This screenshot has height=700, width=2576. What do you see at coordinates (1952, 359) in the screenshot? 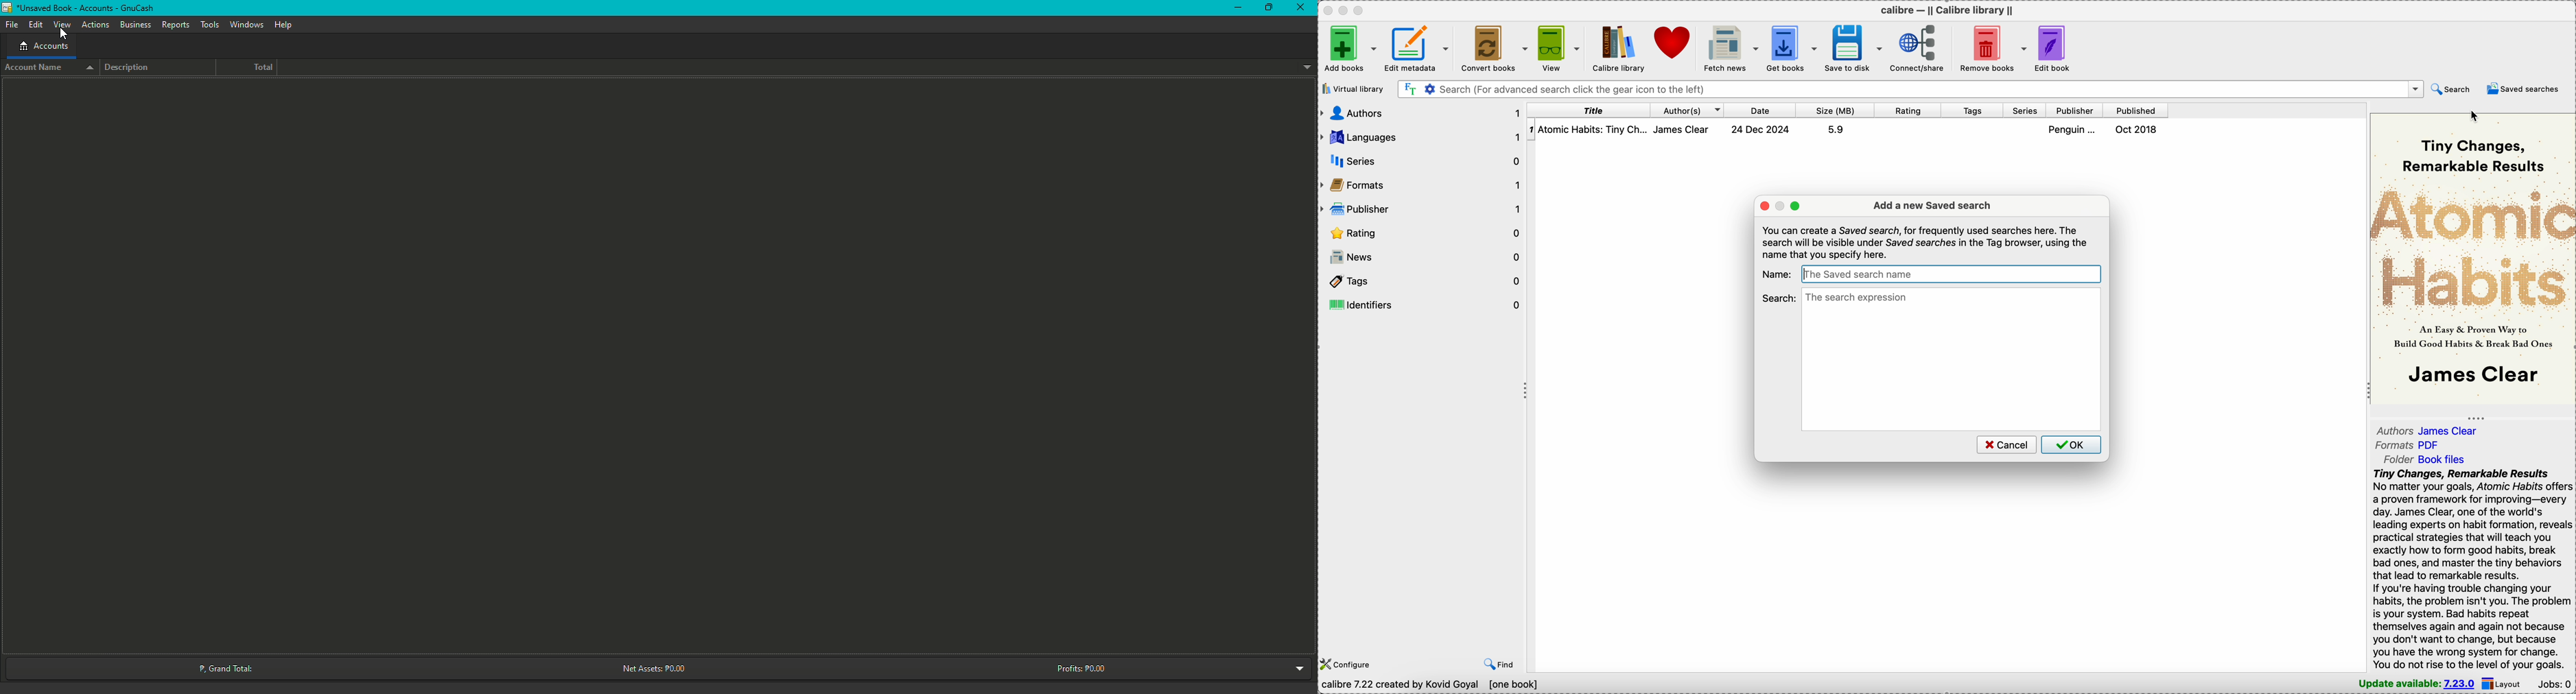
I see `the search expression` at bounding box center [1952, 359].